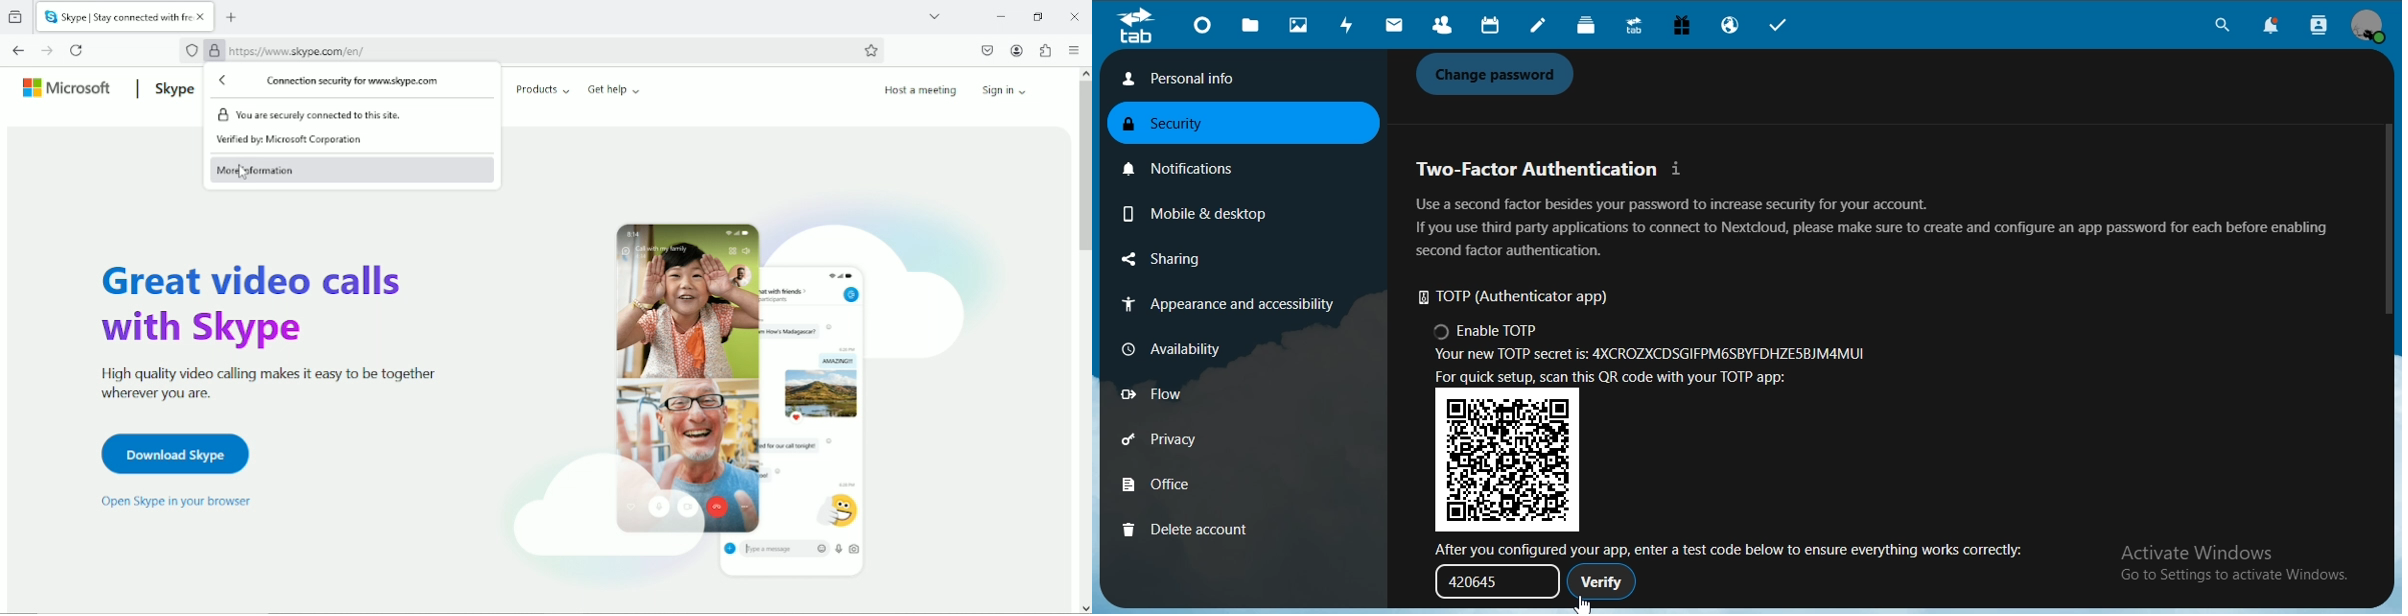 The image size is (2408, 616). What do you see at coordinates (2370, 27) in the screenshot?
I see `manage profile` at bounding box center [2370, 27].